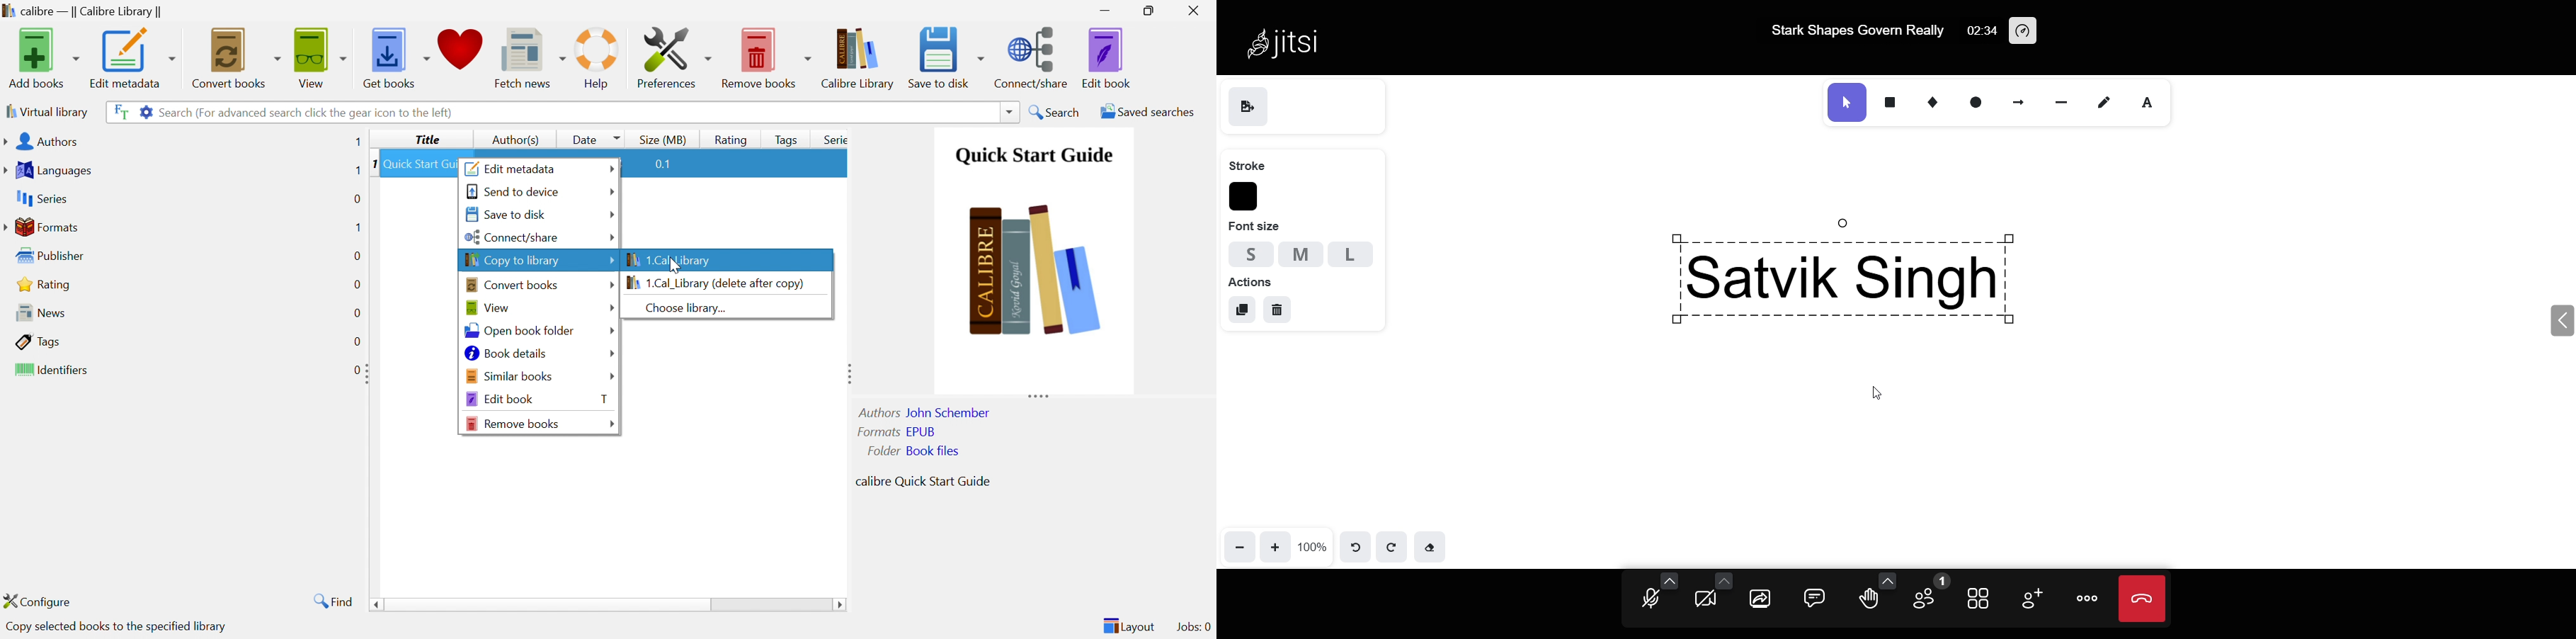 The height and width of the screenshot is (644, 2576). What do you see at coordinates (120, 627) in the screenshot?
I see `Copy selected books to the specified library` at bounding box center [120, 627].